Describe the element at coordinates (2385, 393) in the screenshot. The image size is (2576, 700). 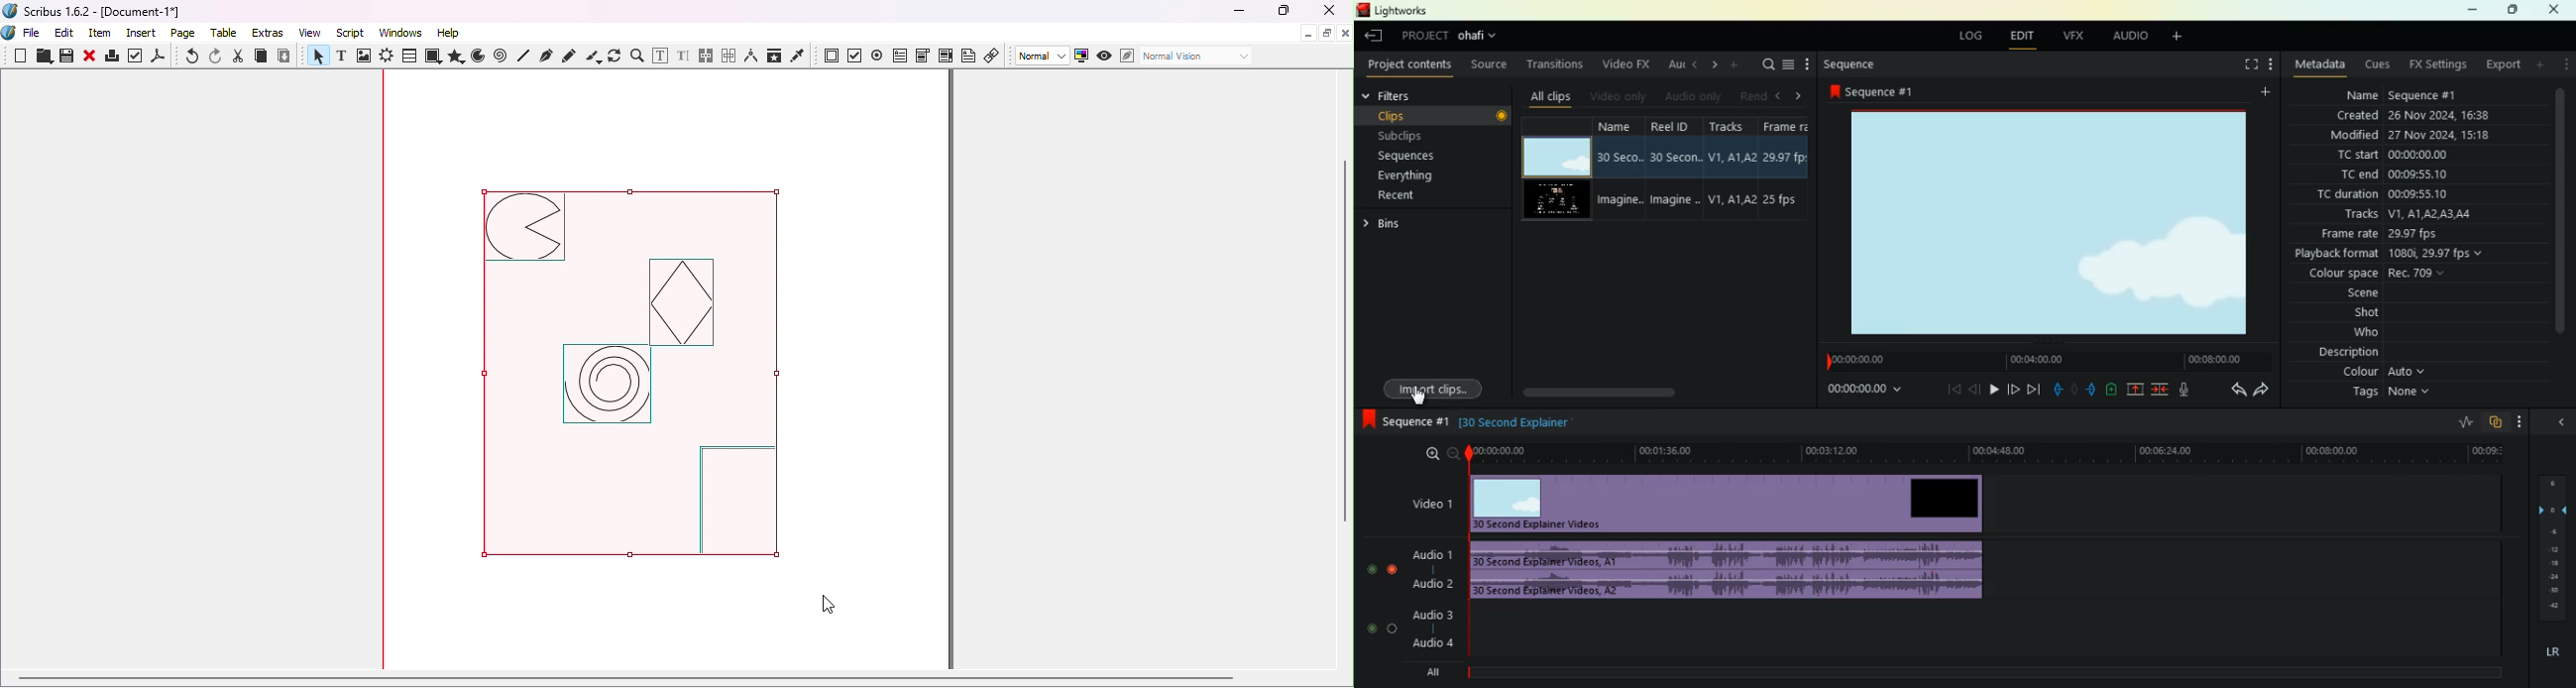
I see `tags` at that location.